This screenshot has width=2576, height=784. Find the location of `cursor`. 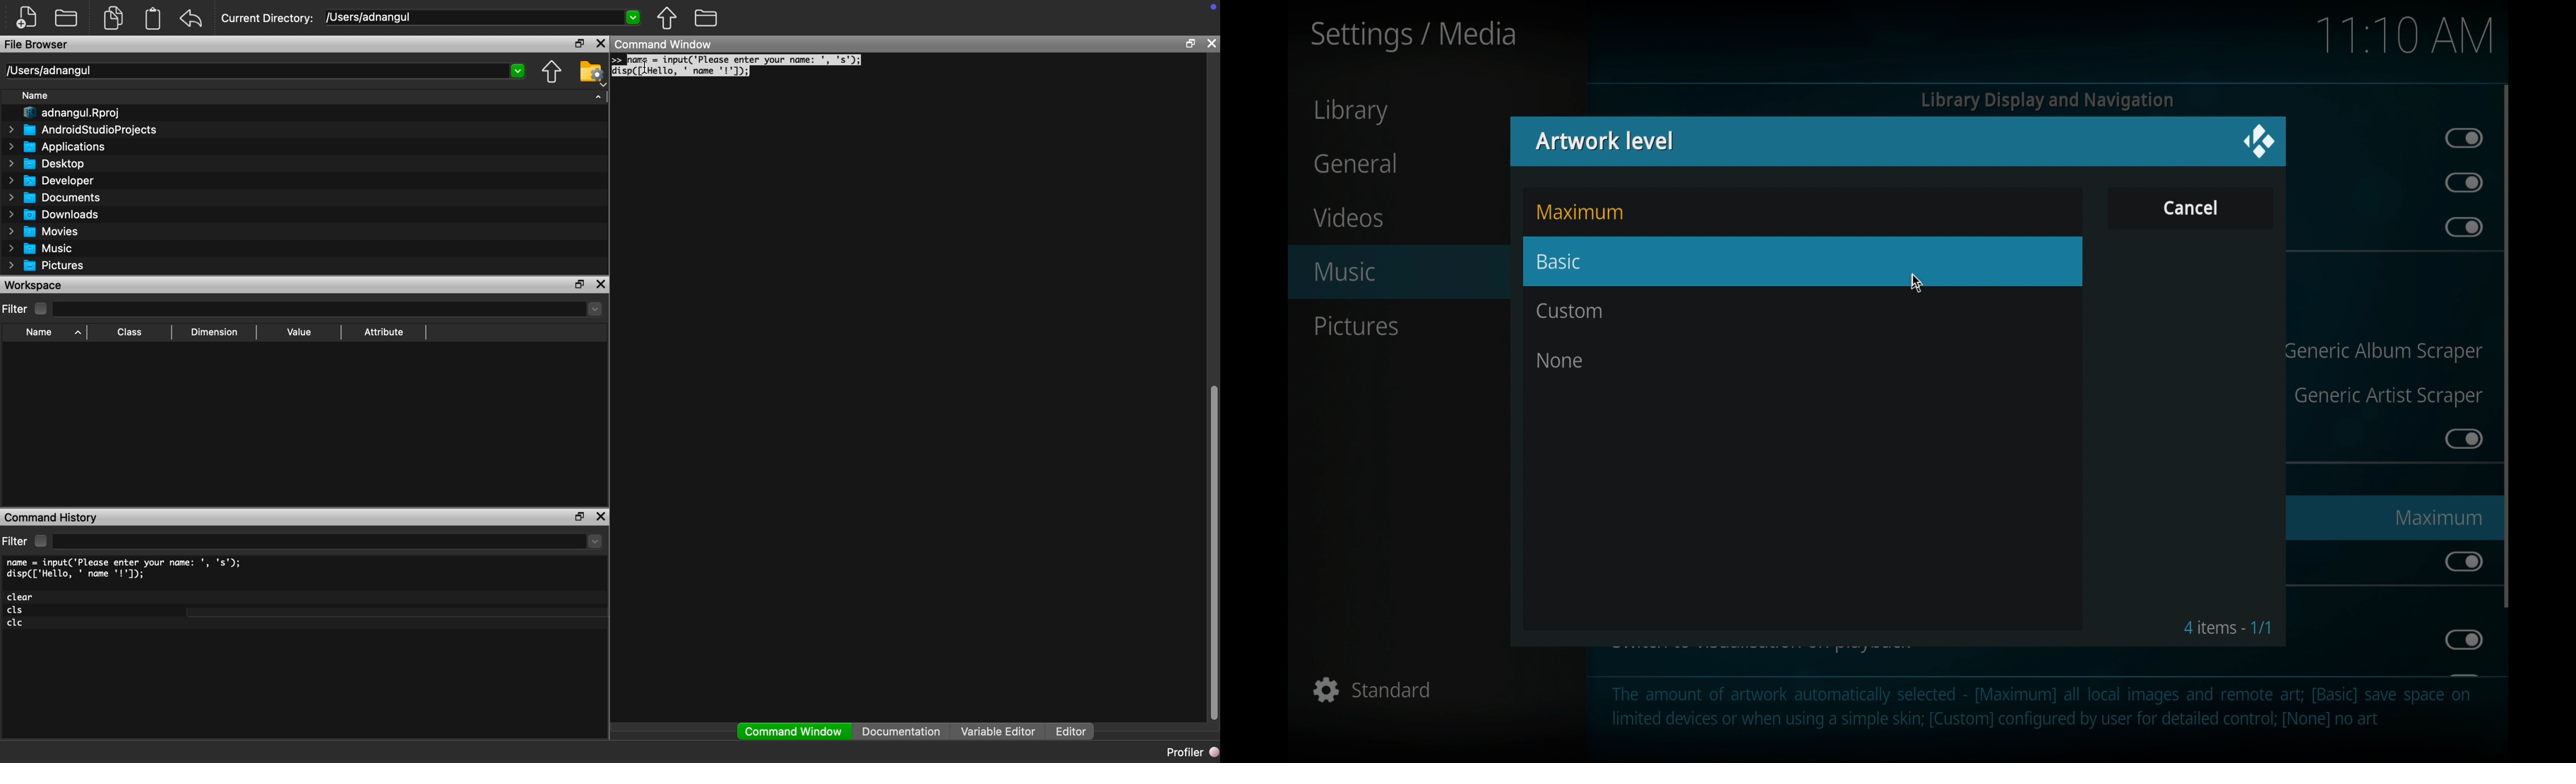

cursor is located at coordinates (1916, 284).